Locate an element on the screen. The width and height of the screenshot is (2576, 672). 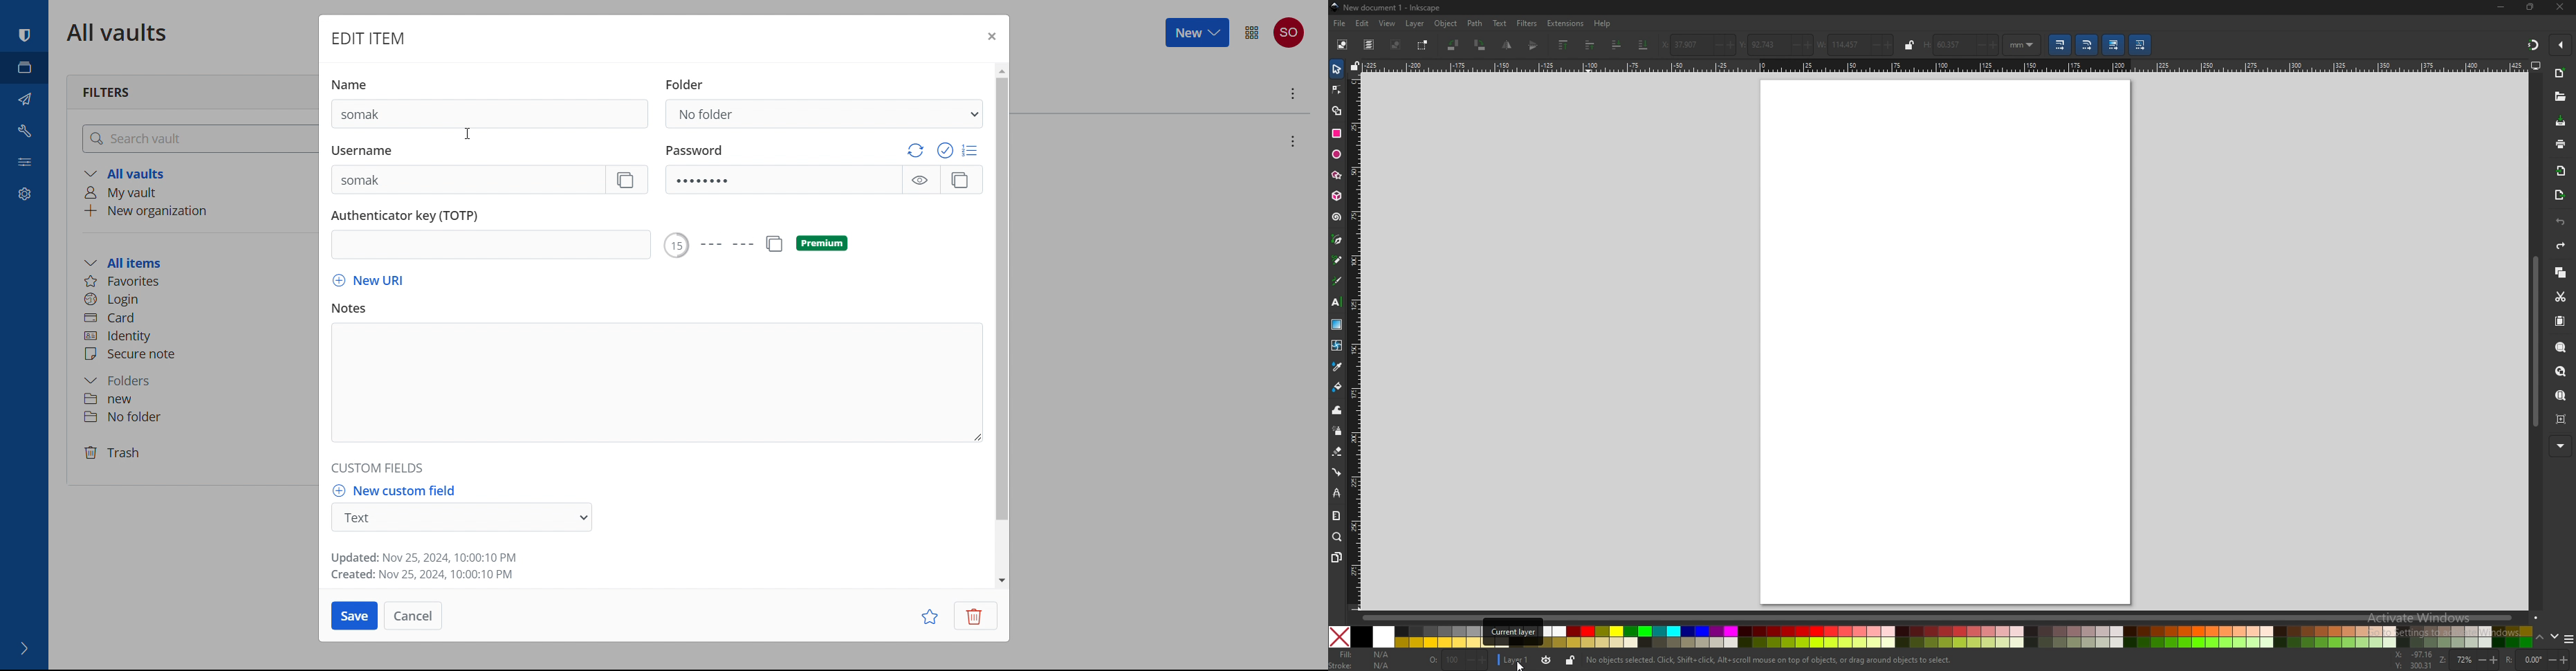
more colors is located at coordinates (2569, 639).